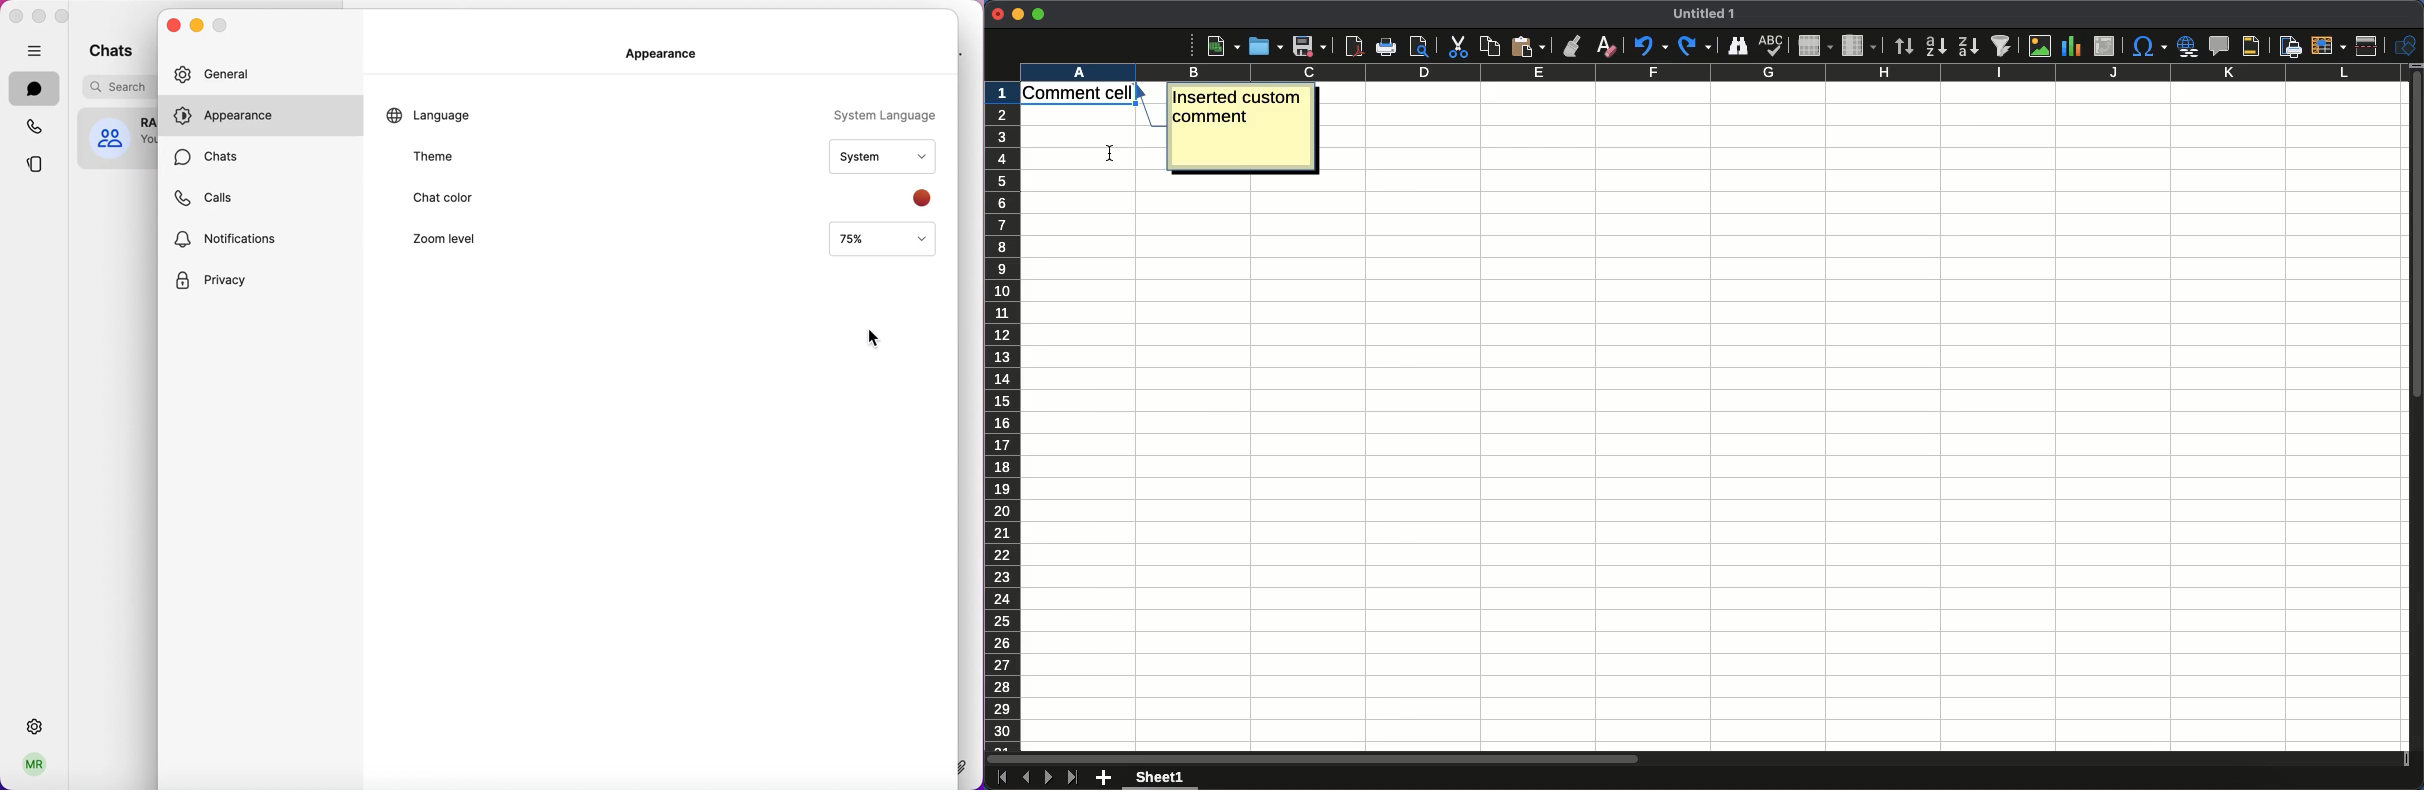 The image size is (2436, 812). Describe the element at coordinates (1421, 44) in the screenshot. I see `print preview` at that location.